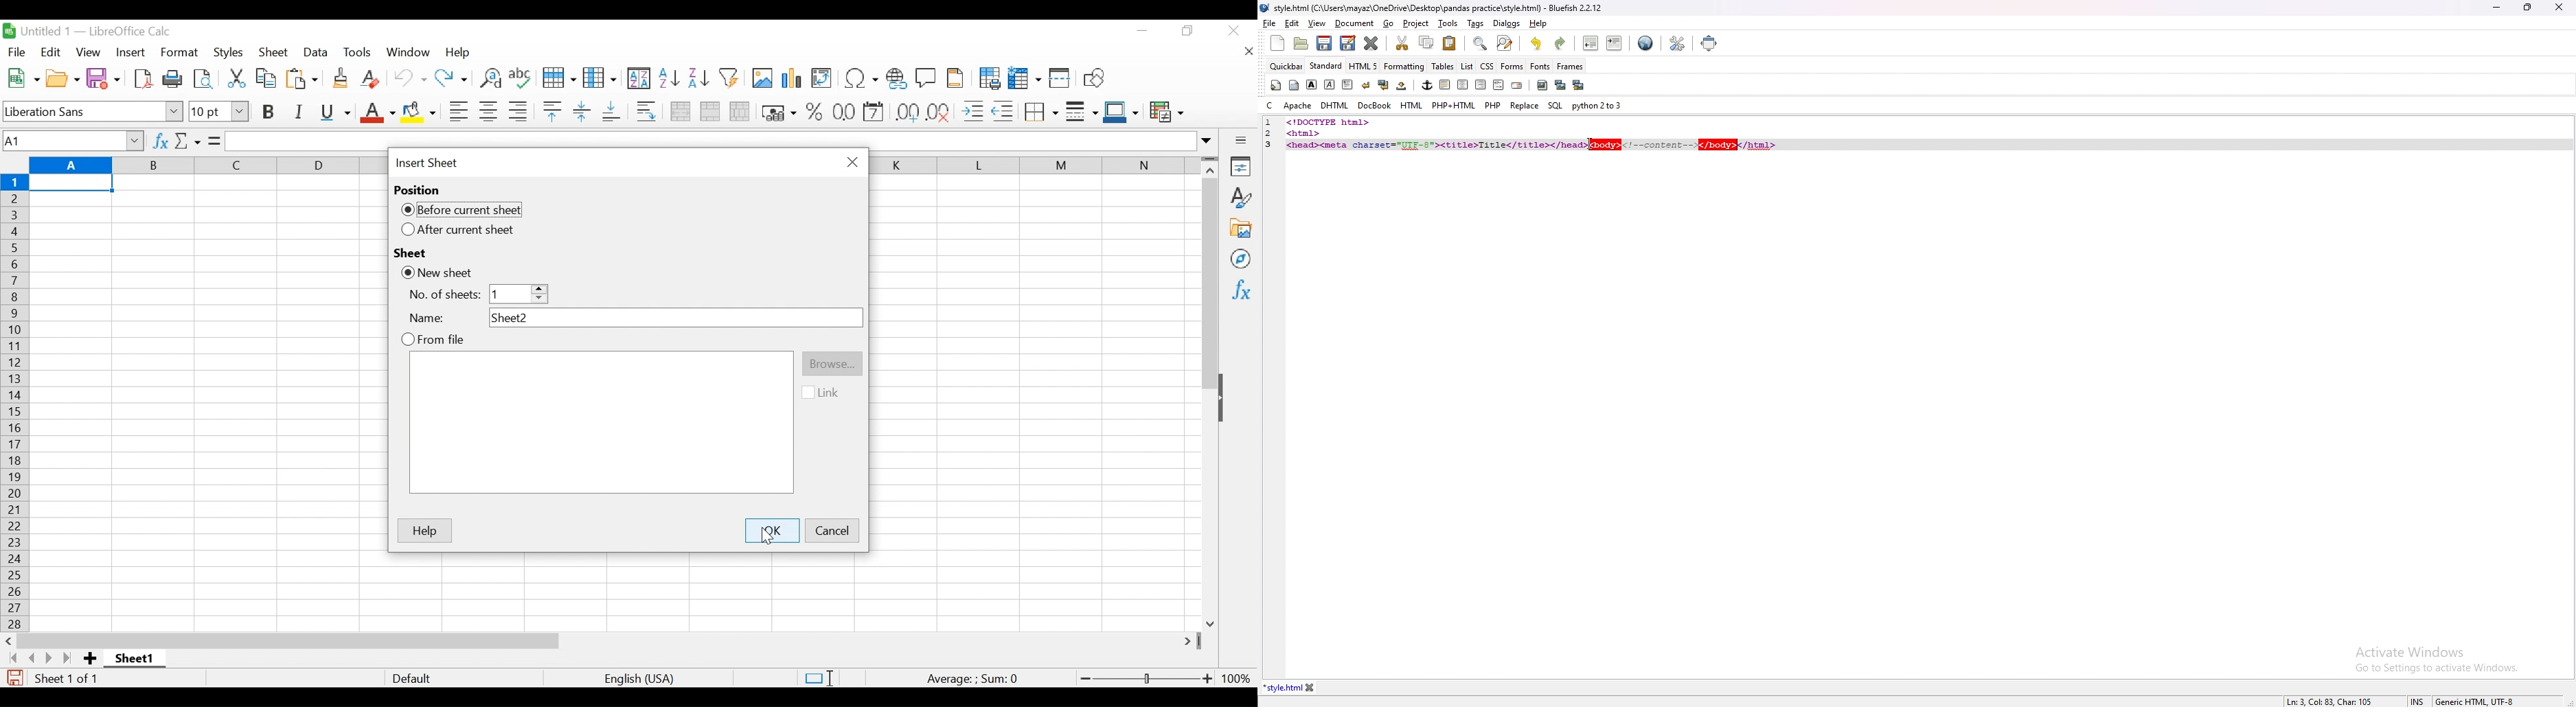 The image size is (2576, 728). Describe the element at coordinates (419, 190) in the screenshot. I see `Position` at that location.